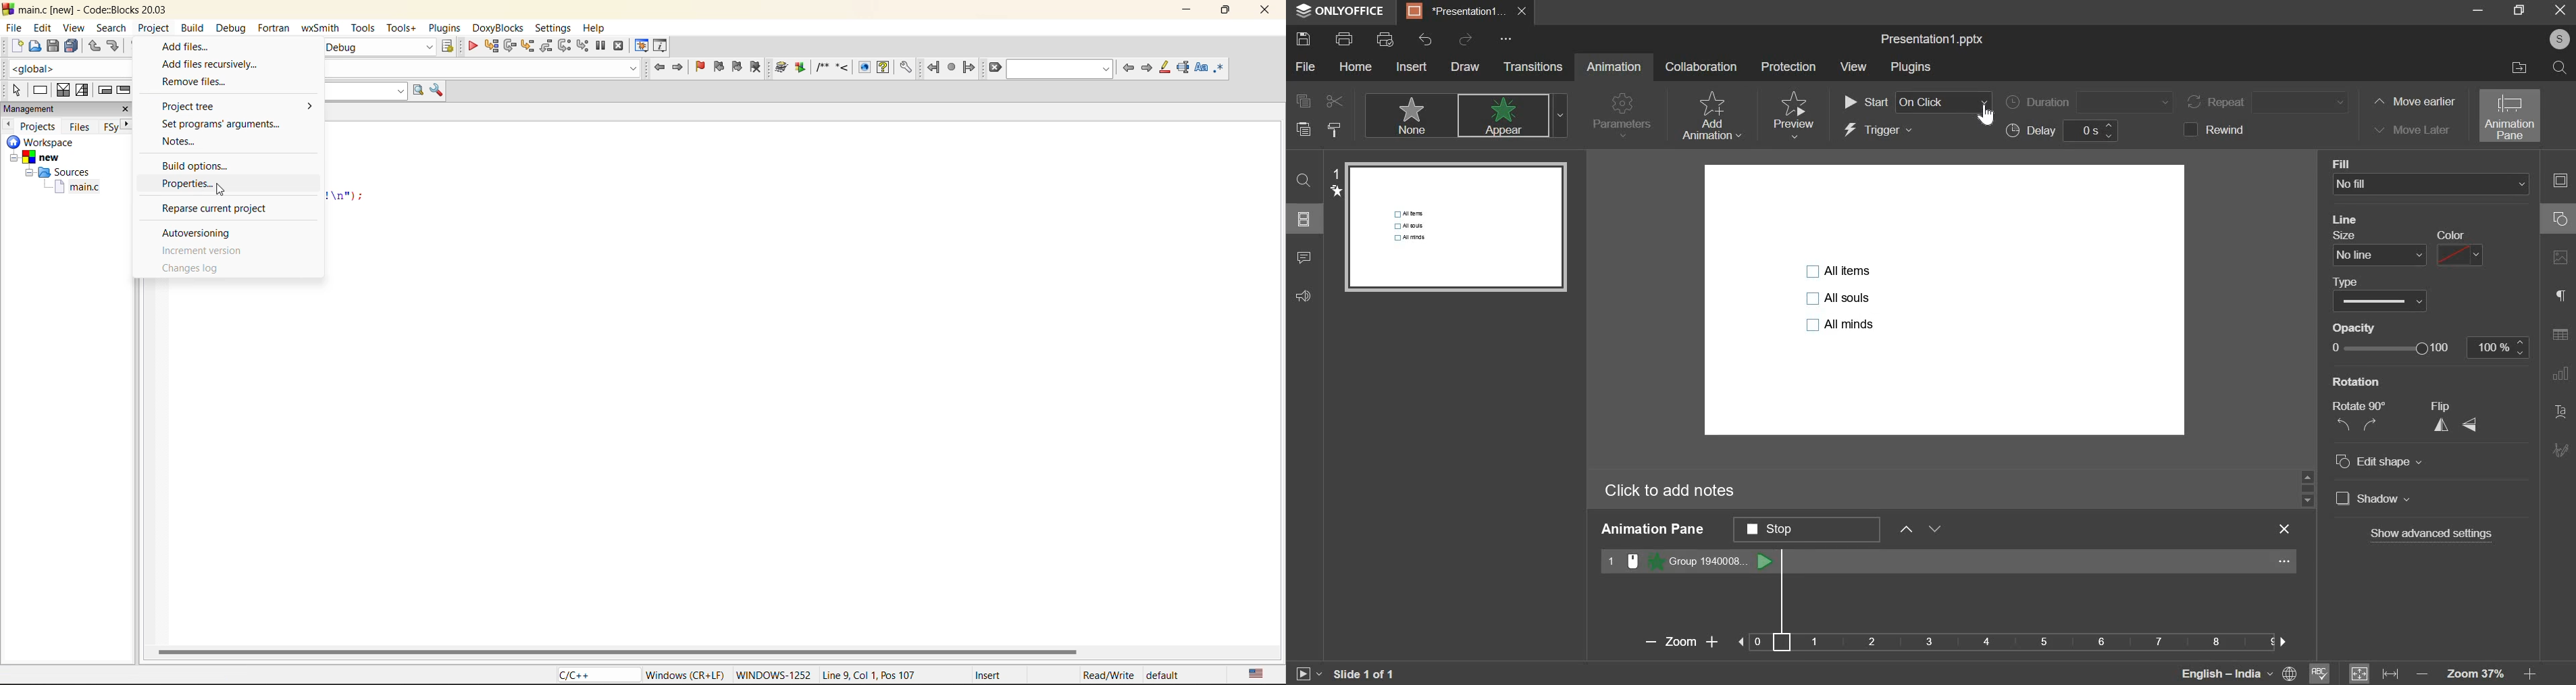  Describe the element at coordinates (2514, 68) in the screenshot. I see `file location` at that location.